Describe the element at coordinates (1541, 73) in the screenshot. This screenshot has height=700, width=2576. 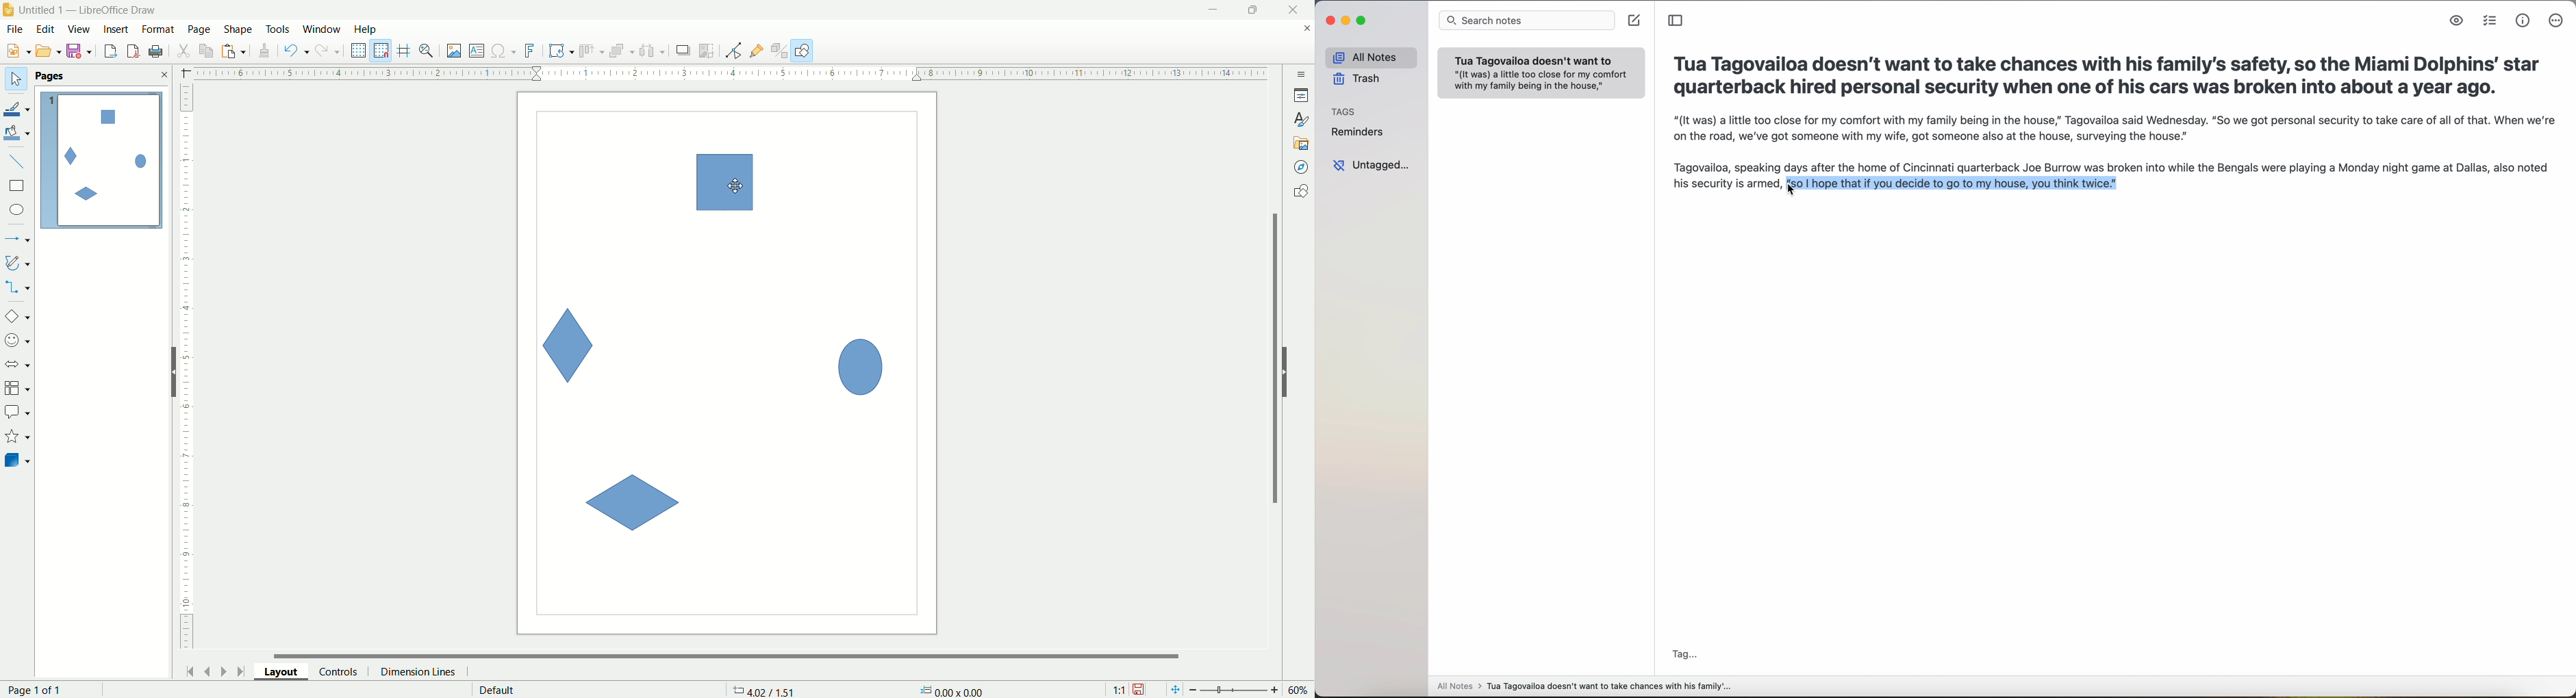
I see `note: Tua Tagovailoa doesn't want to` at that location.